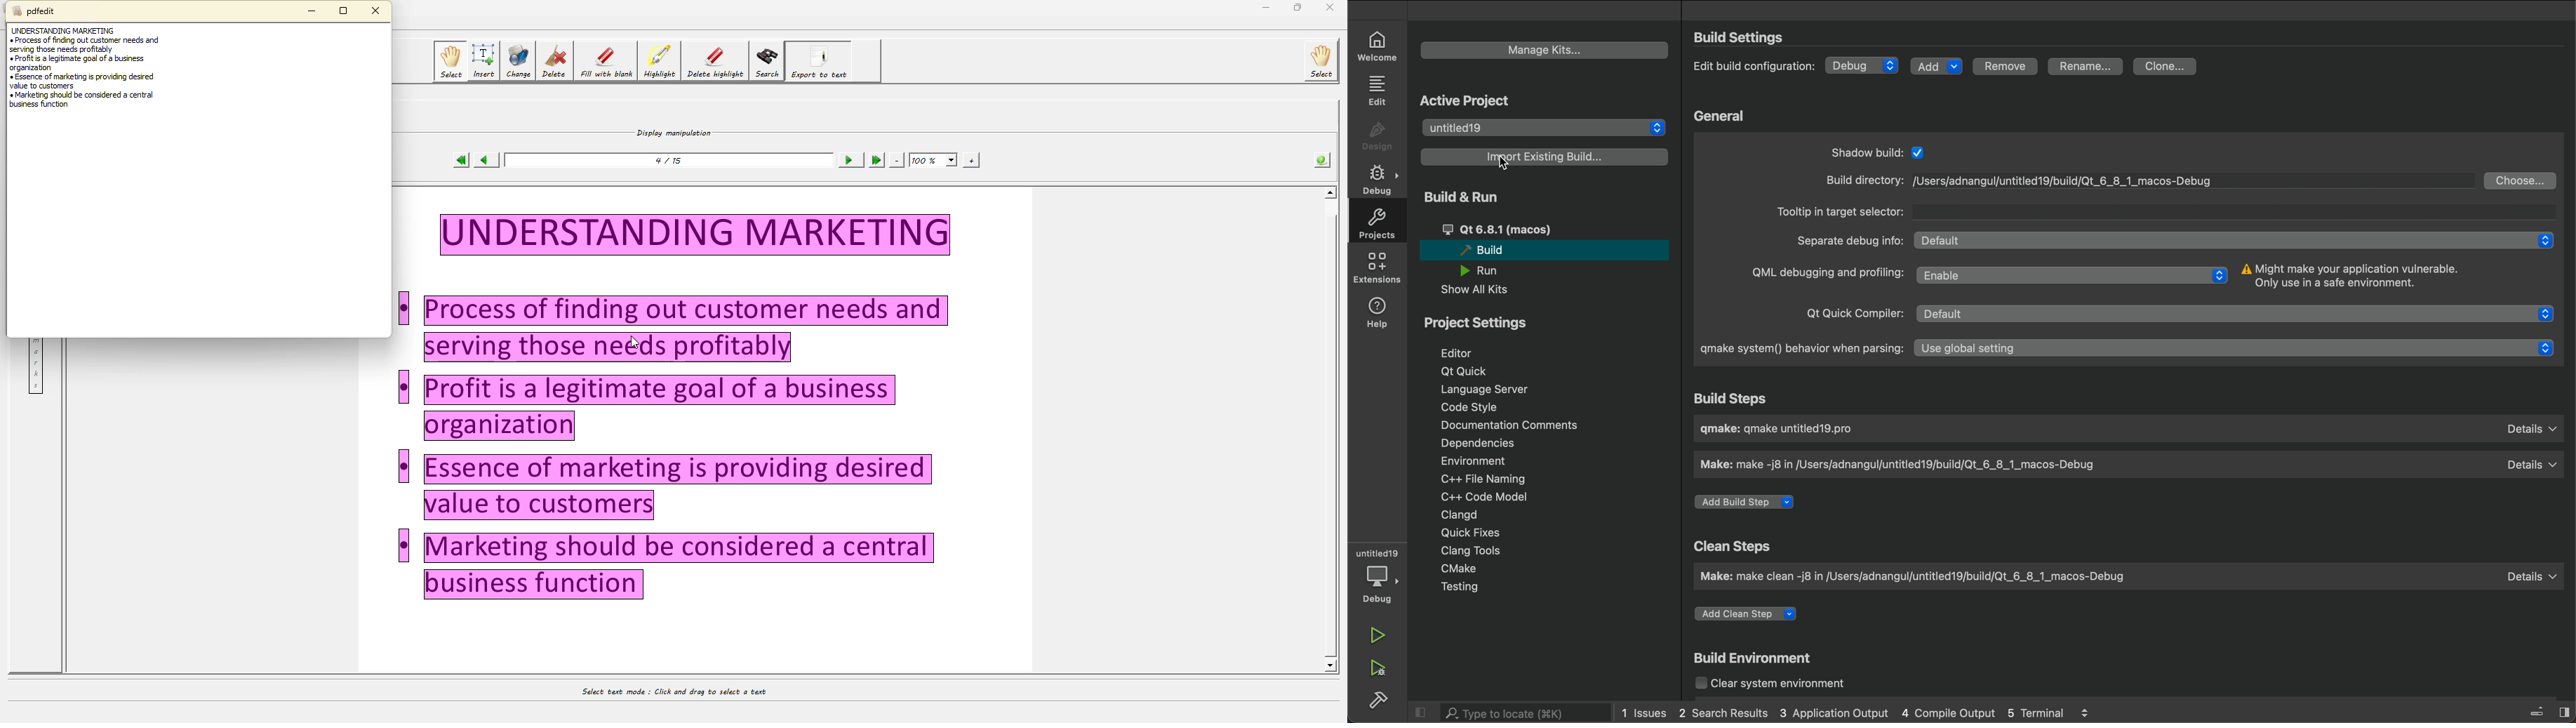  I want to click on make, so click(2129, 464).